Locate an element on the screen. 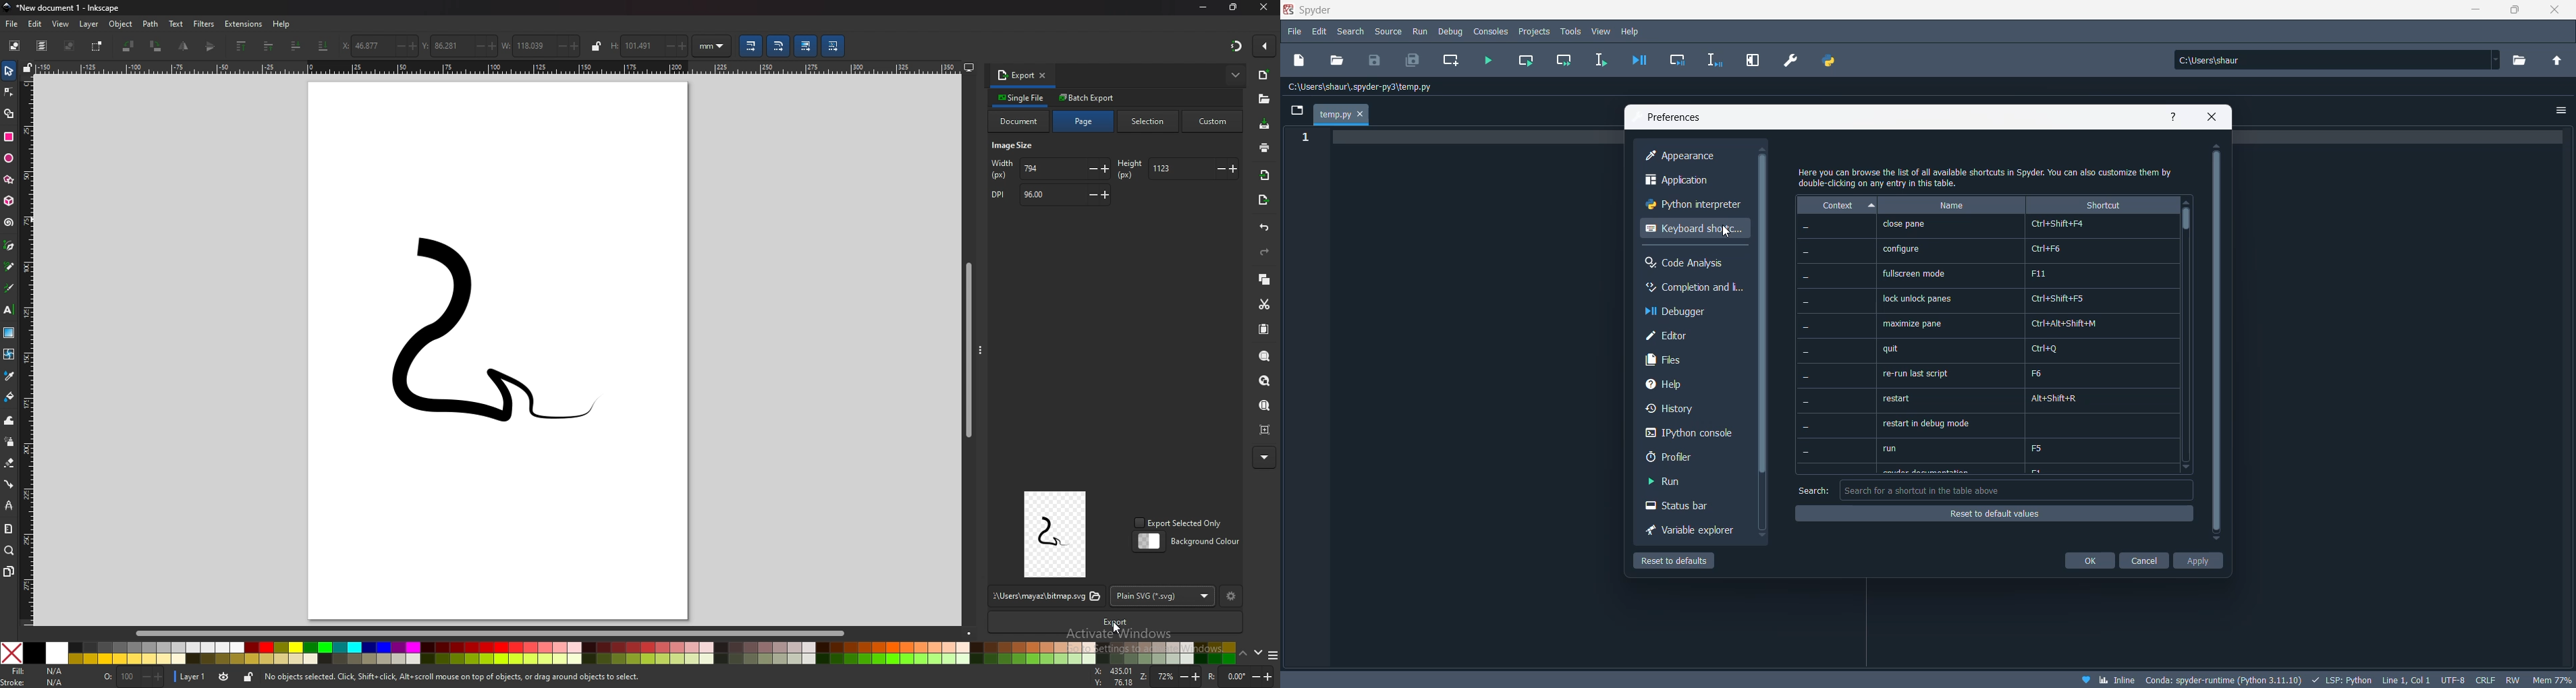 Image resolution: width=2576 pixels, height=700 pixels. profiler is located at coordinates (1682, 460).